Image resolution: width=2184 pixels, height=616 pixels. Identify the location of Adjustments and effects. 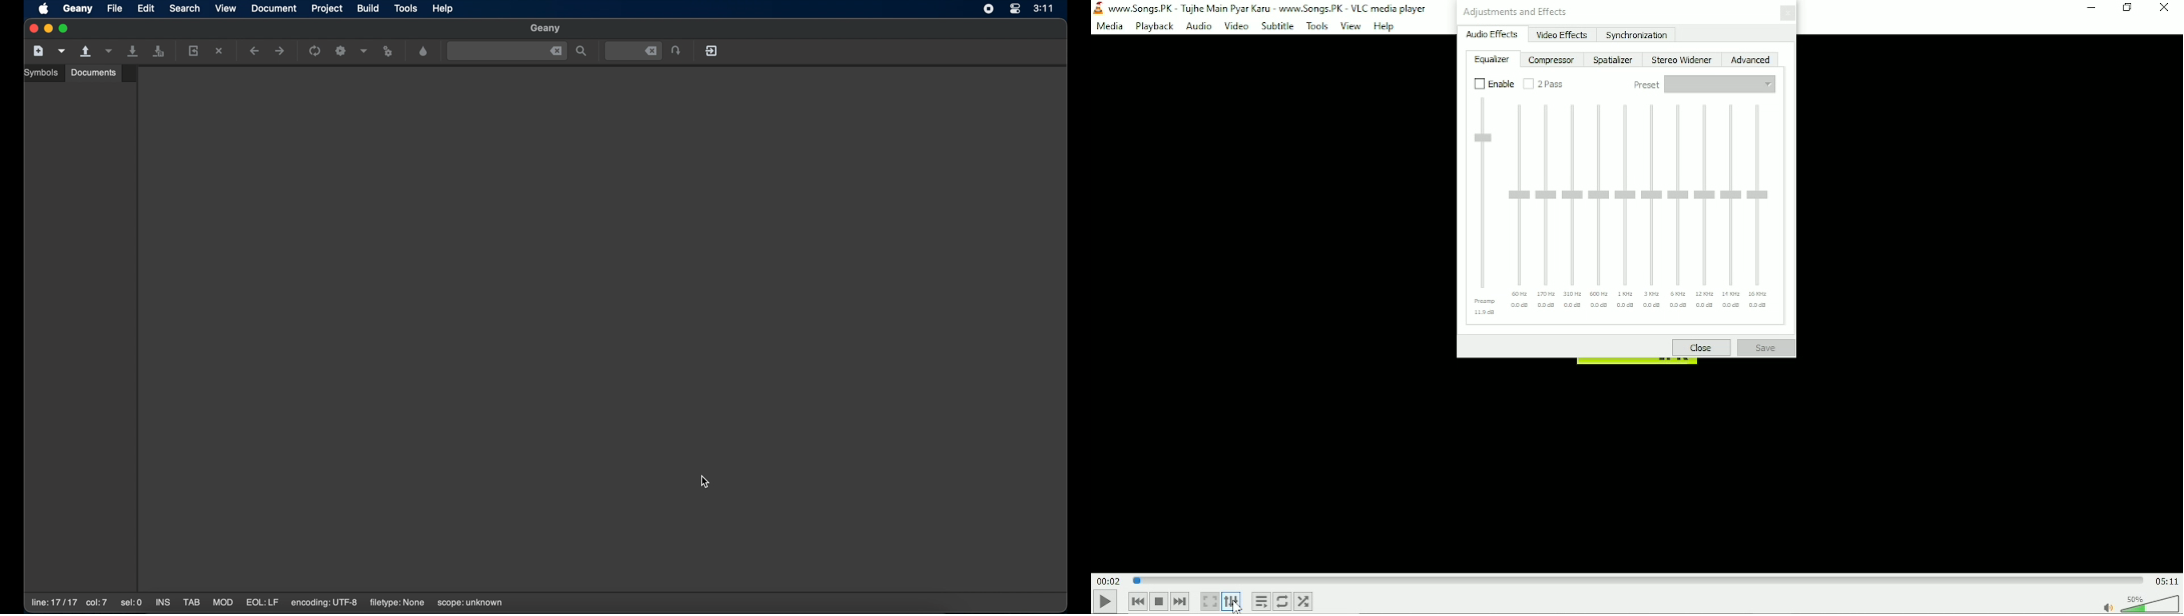
(1517, 13).